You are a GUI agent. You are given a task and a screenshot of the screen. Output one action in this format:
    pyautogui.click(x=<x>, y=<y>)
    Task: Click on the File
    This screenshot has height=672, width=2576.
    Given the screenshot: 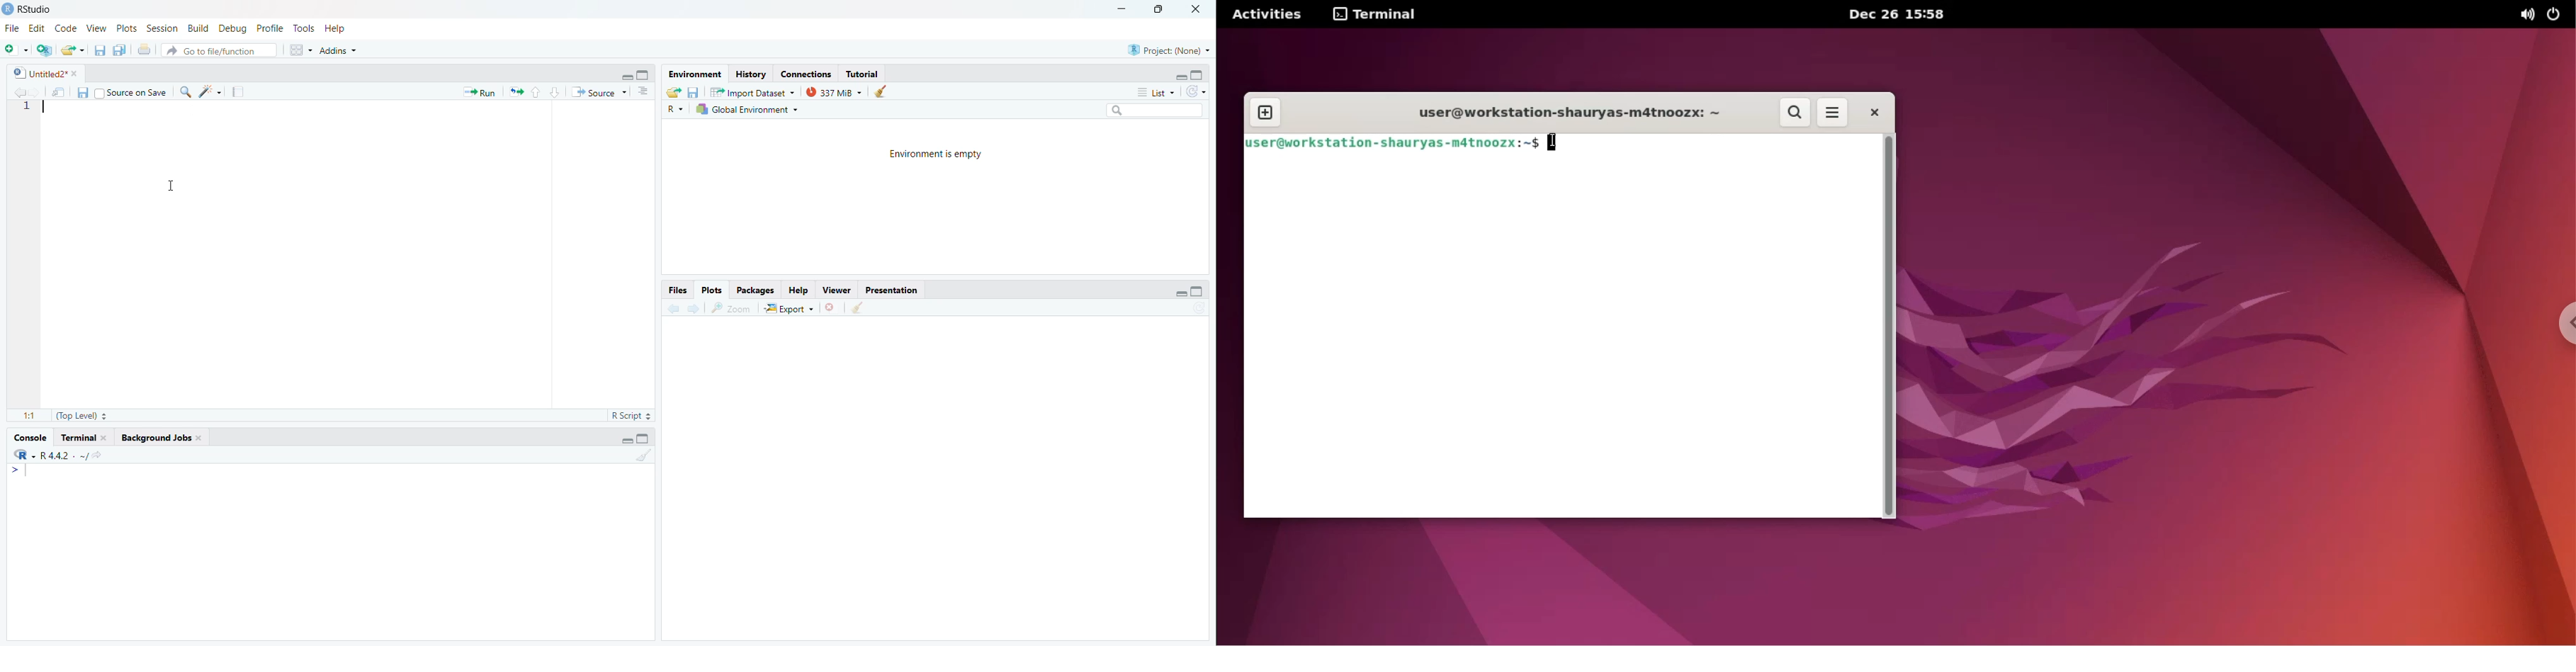 What is the action you would take?
    pyautogui.click(x=11, y=28)
    